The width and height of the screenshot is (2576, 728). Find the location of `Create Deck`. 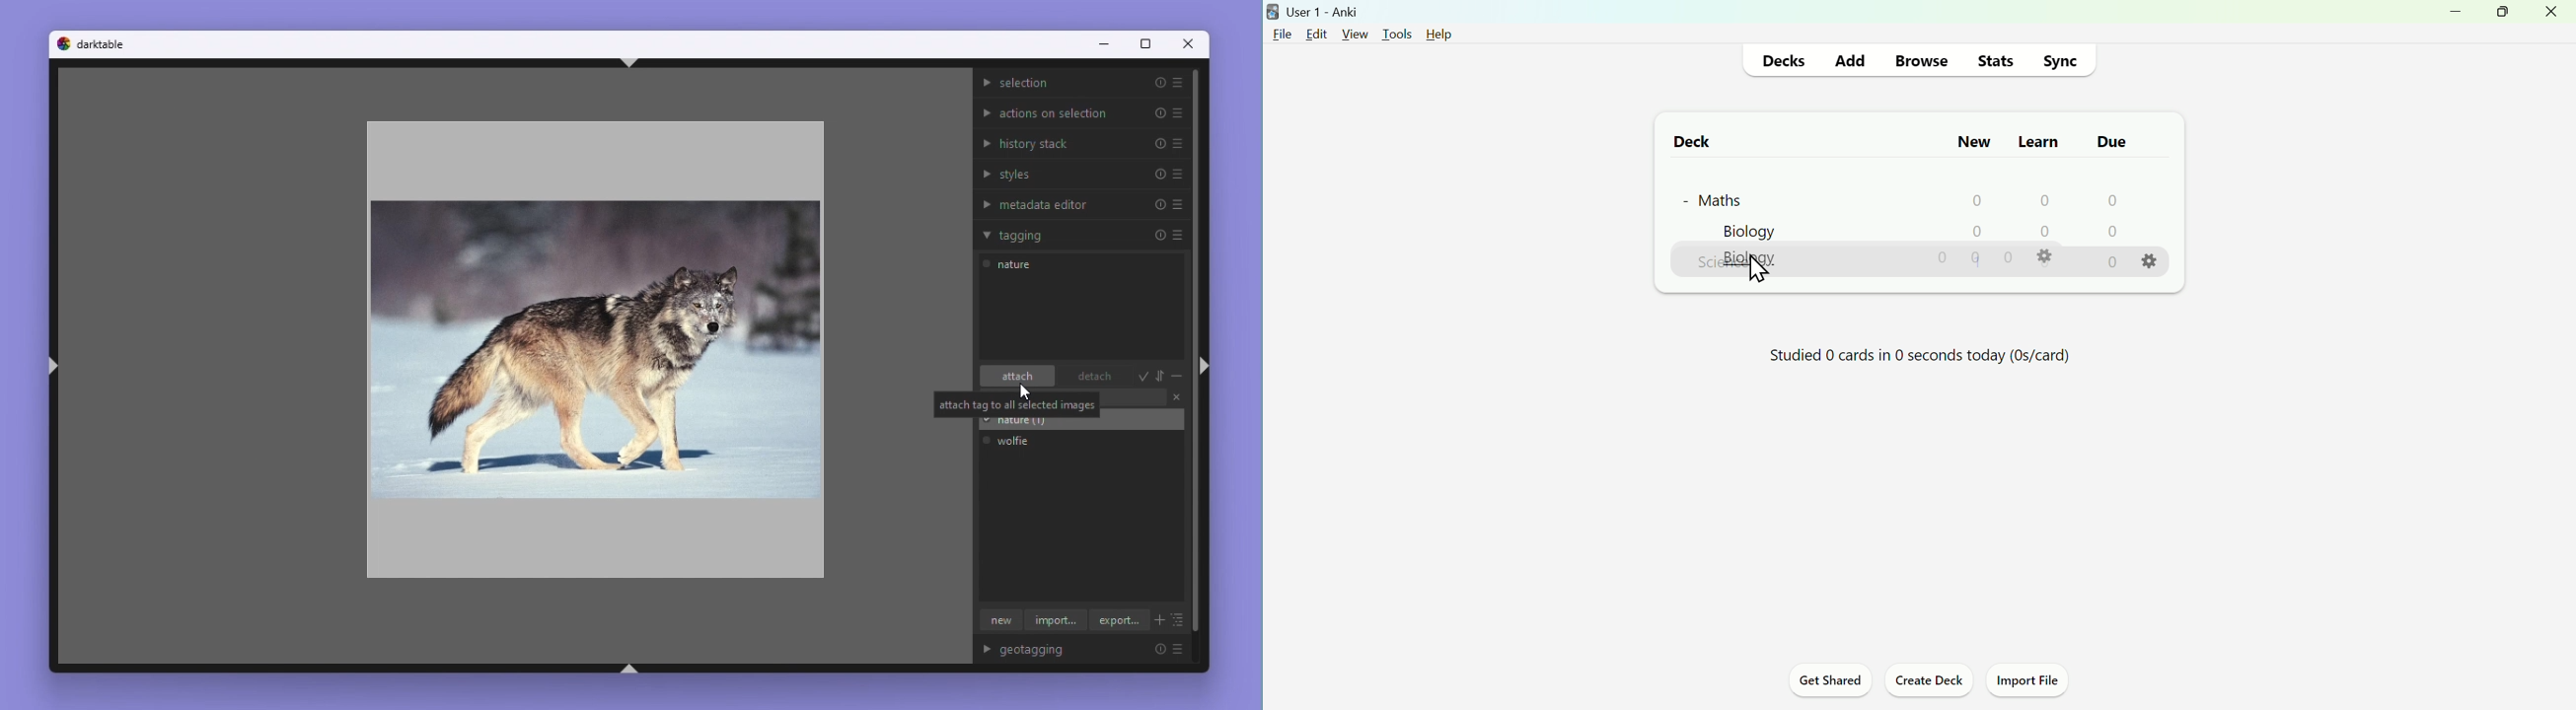

Create Deck is located at coordinates (1926, 682).